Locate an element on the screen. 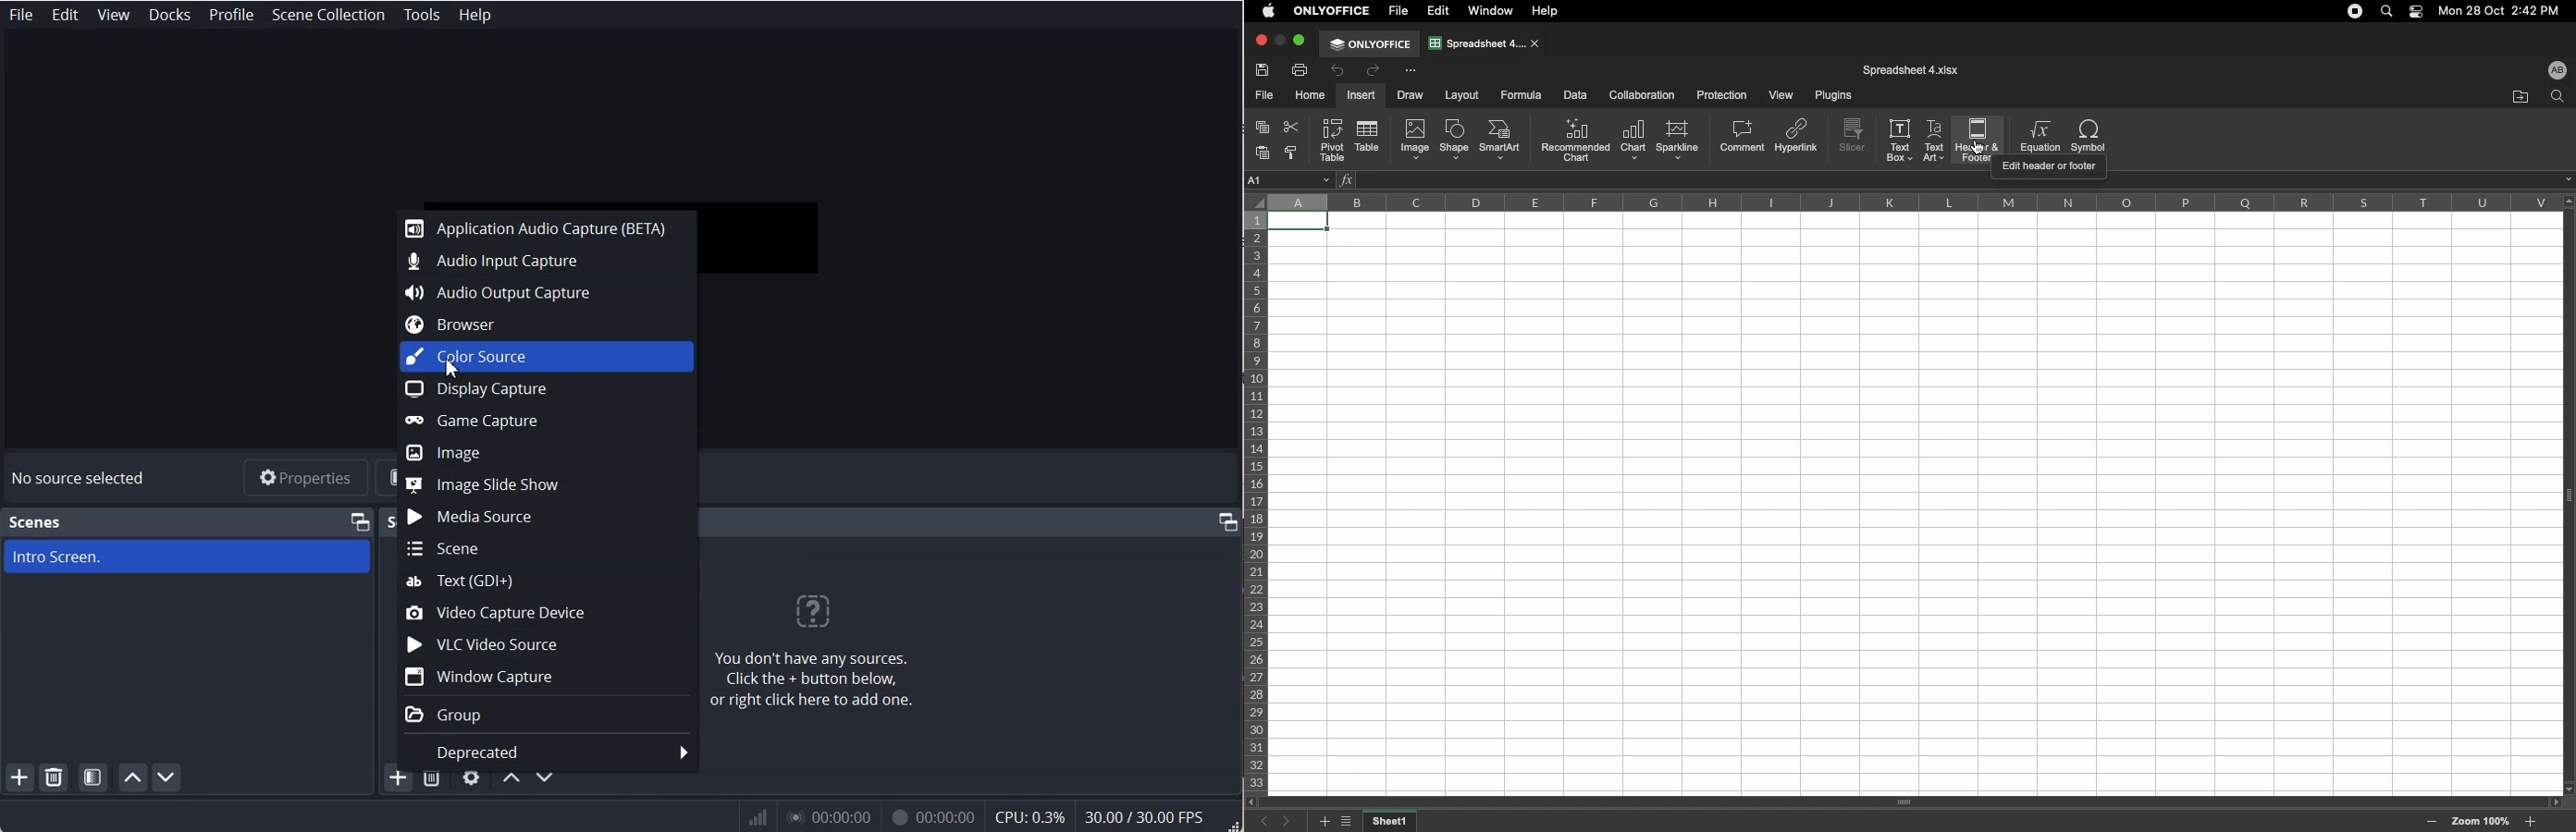 Image resolution: width=2576 pixels, height=840 pixels. CPU is located at coordinates (1031, 817).